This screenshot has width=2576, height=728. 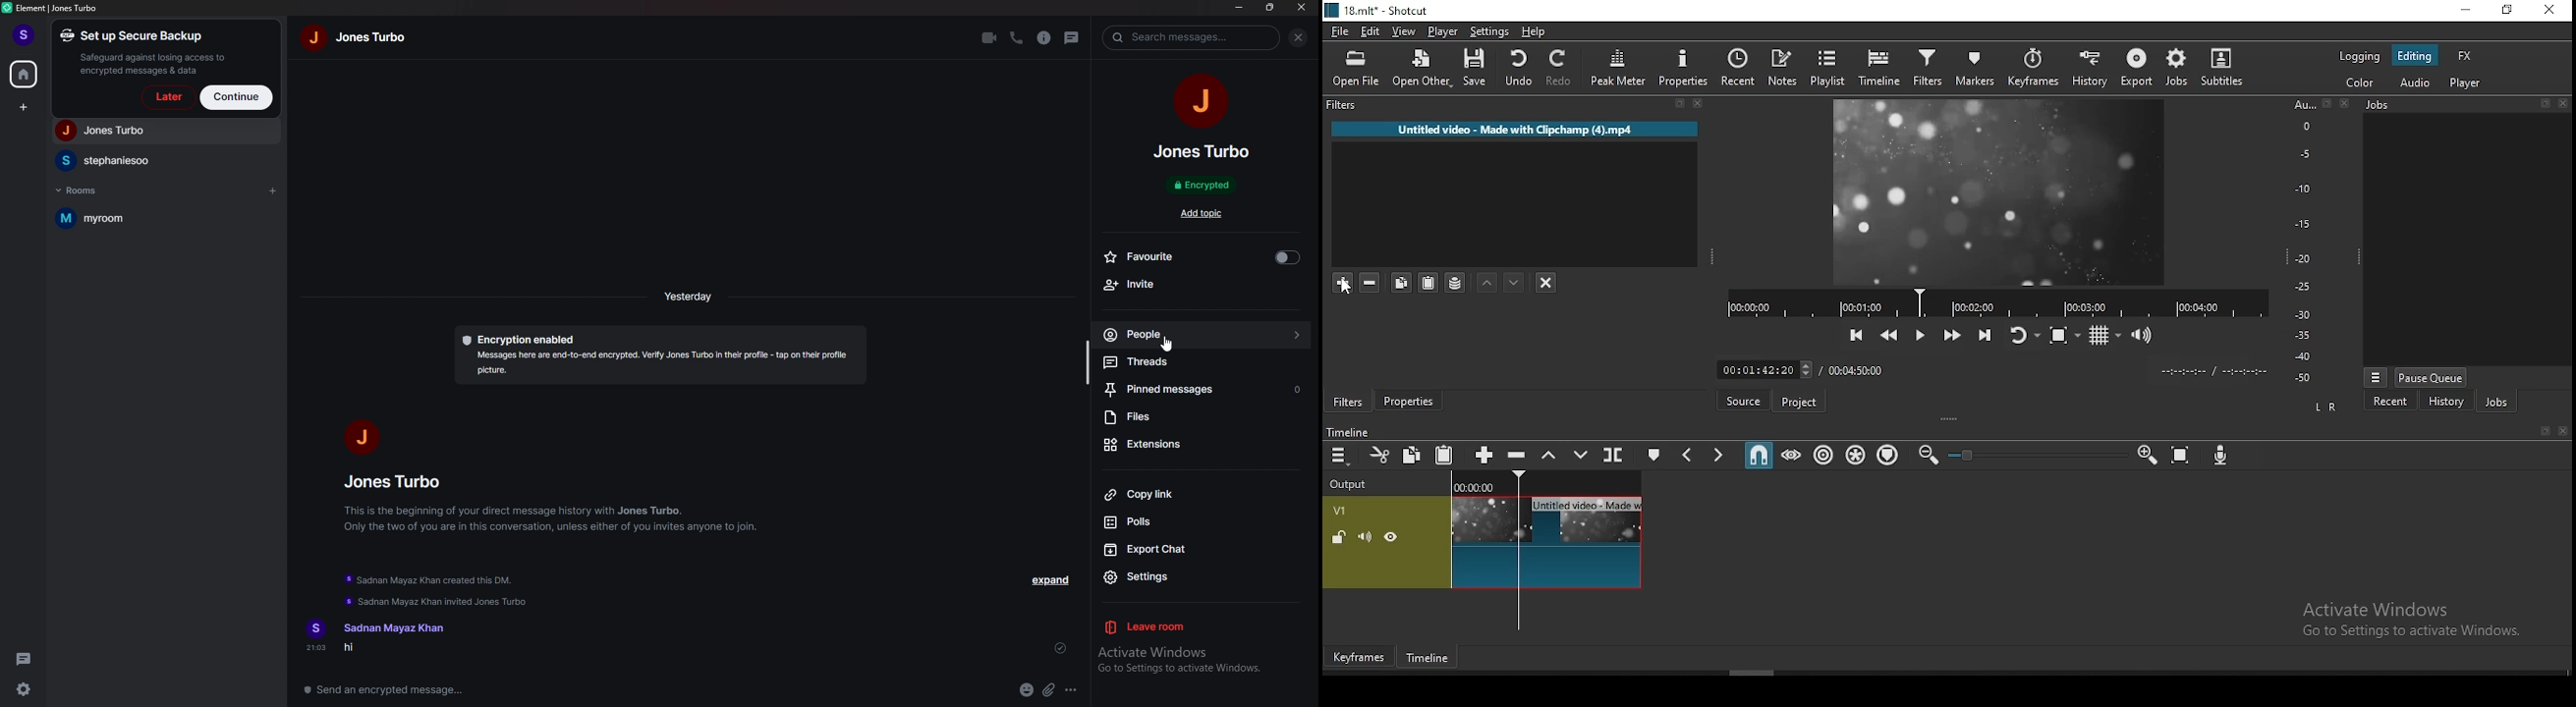 I want to click on search tab, so click(x=1193, y=38).